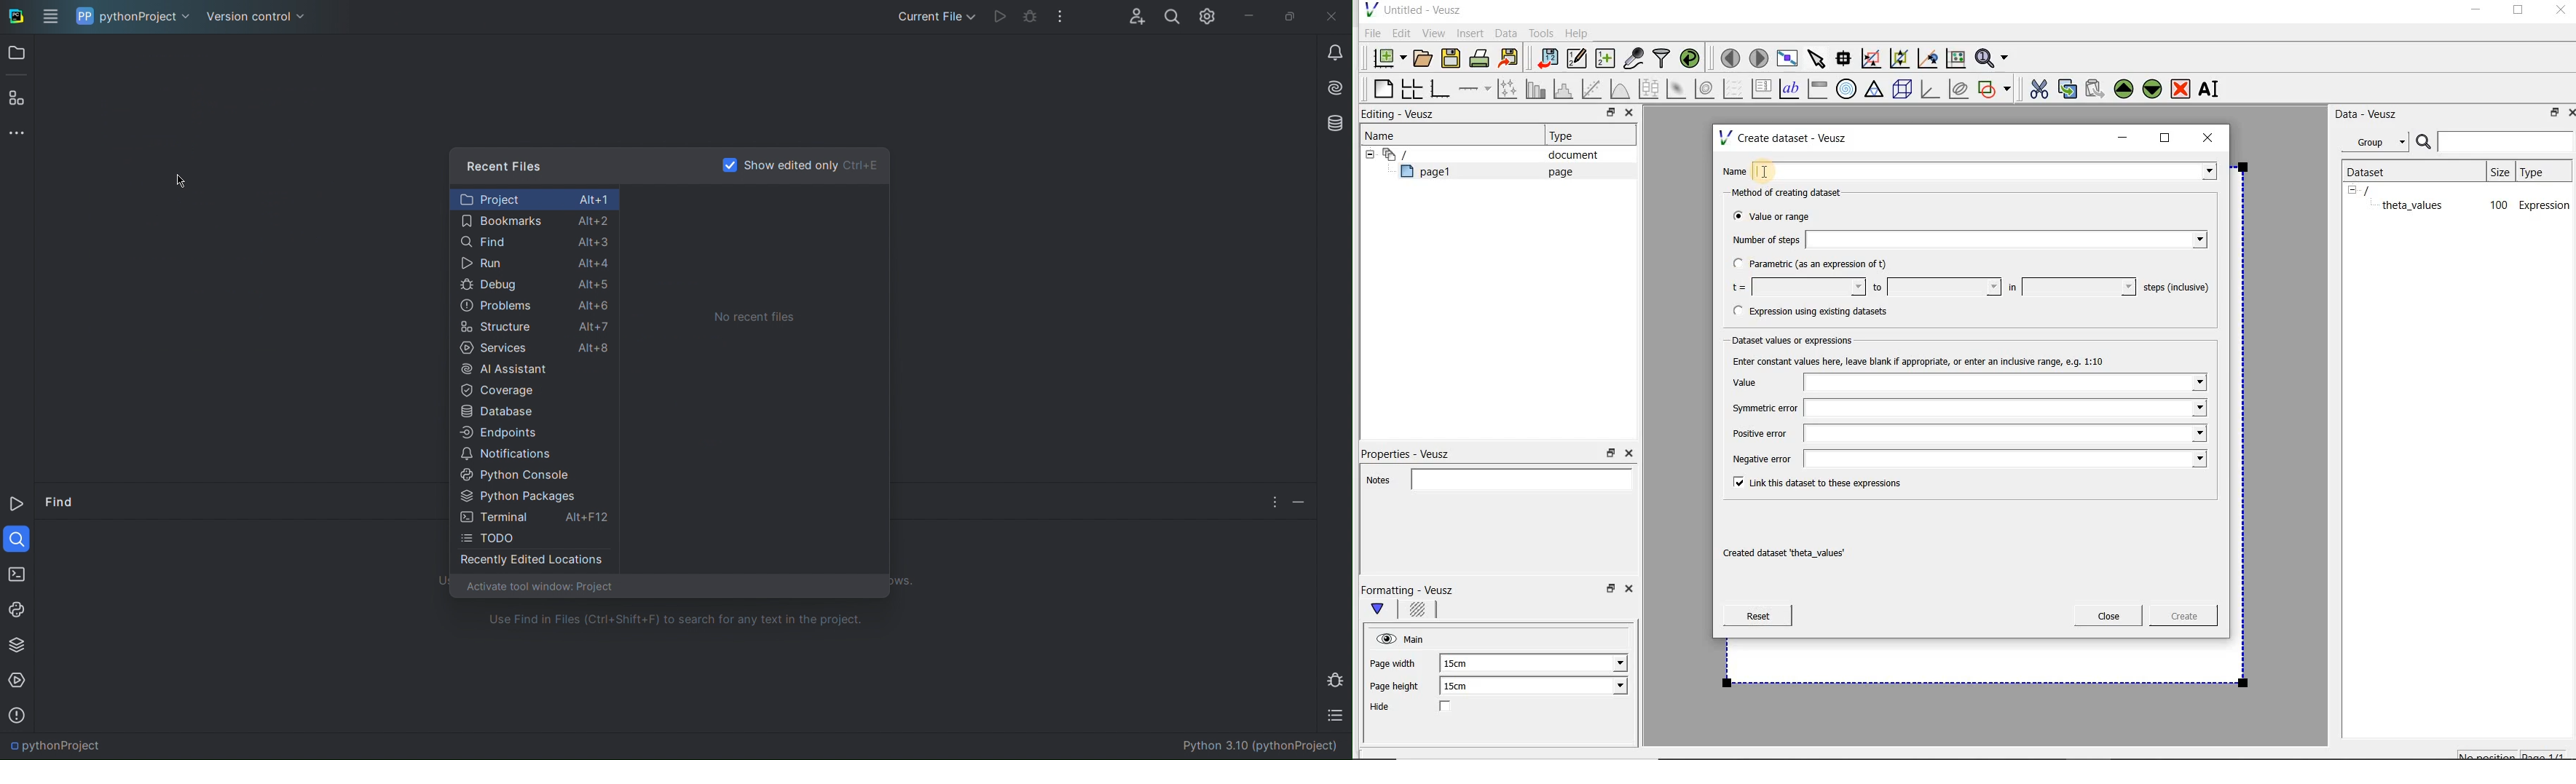 This screenshot has height=784, width=2576. Describe the element at coordinates (1678, 90) in the screenshot. I see `plot a 2d dataset as an image` at that location.